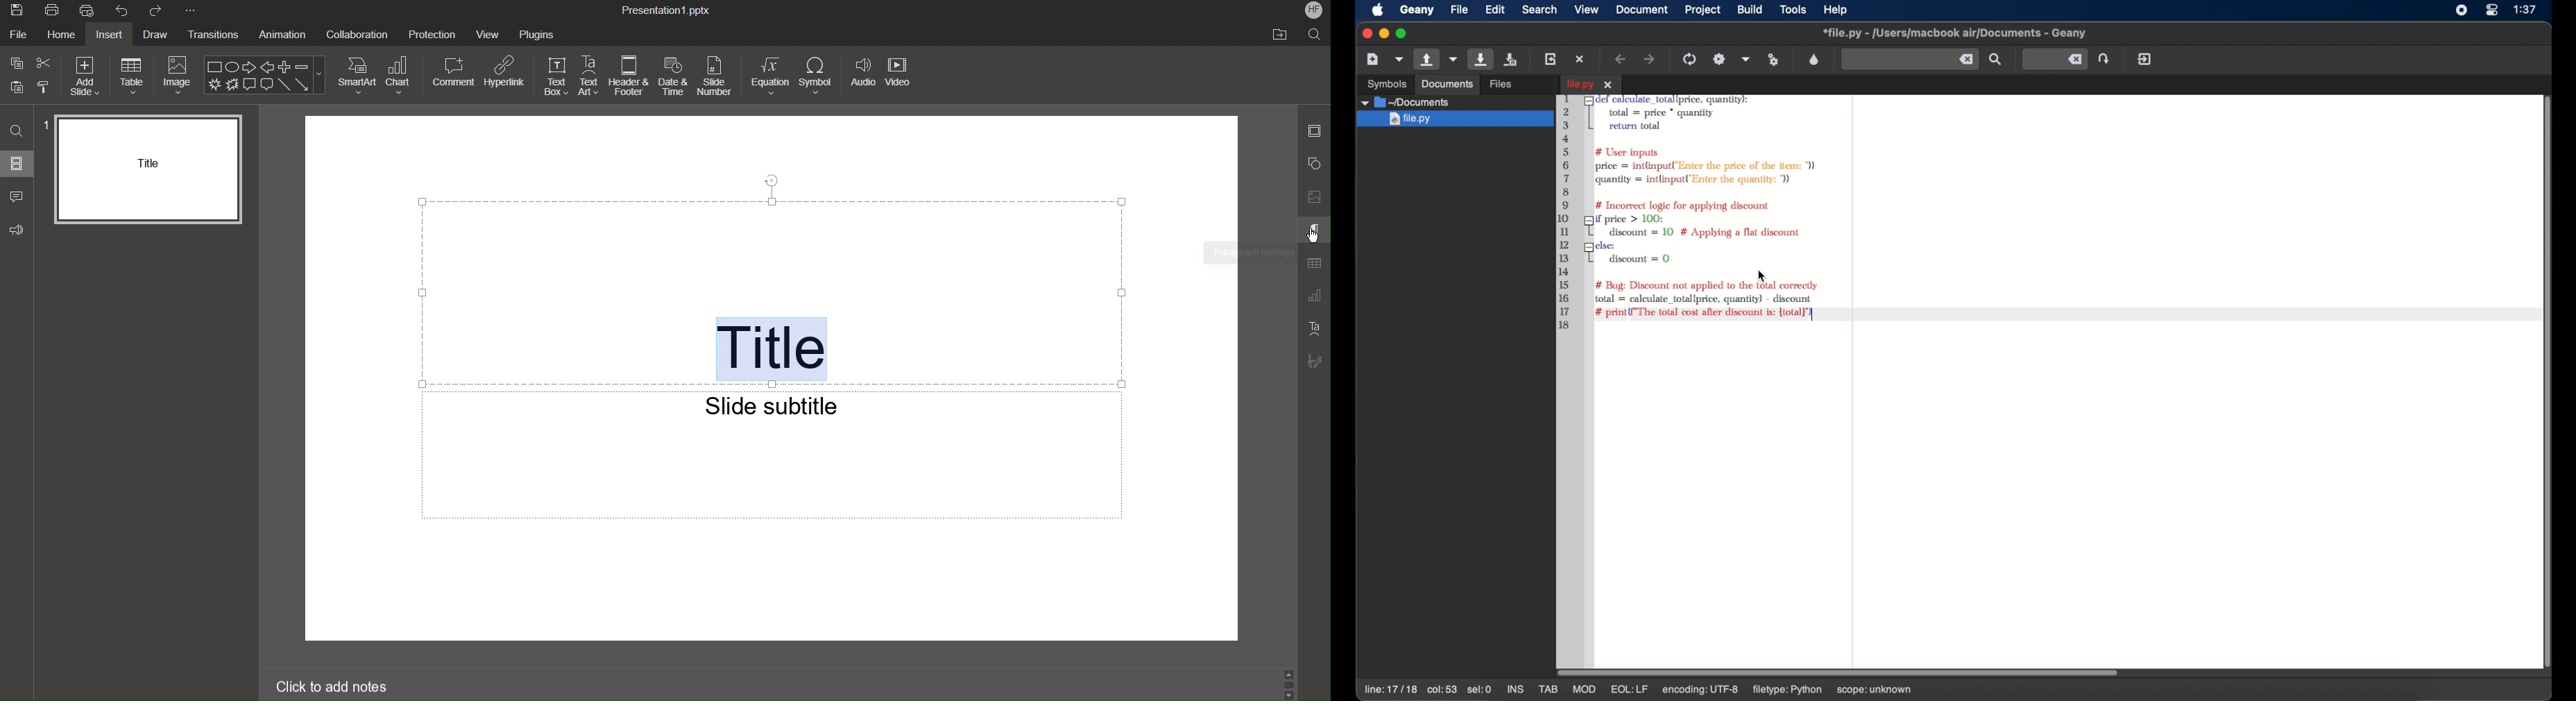 The height and width of the screenshot is (728, 2576). I want to click on Search, so click(1315, 35).